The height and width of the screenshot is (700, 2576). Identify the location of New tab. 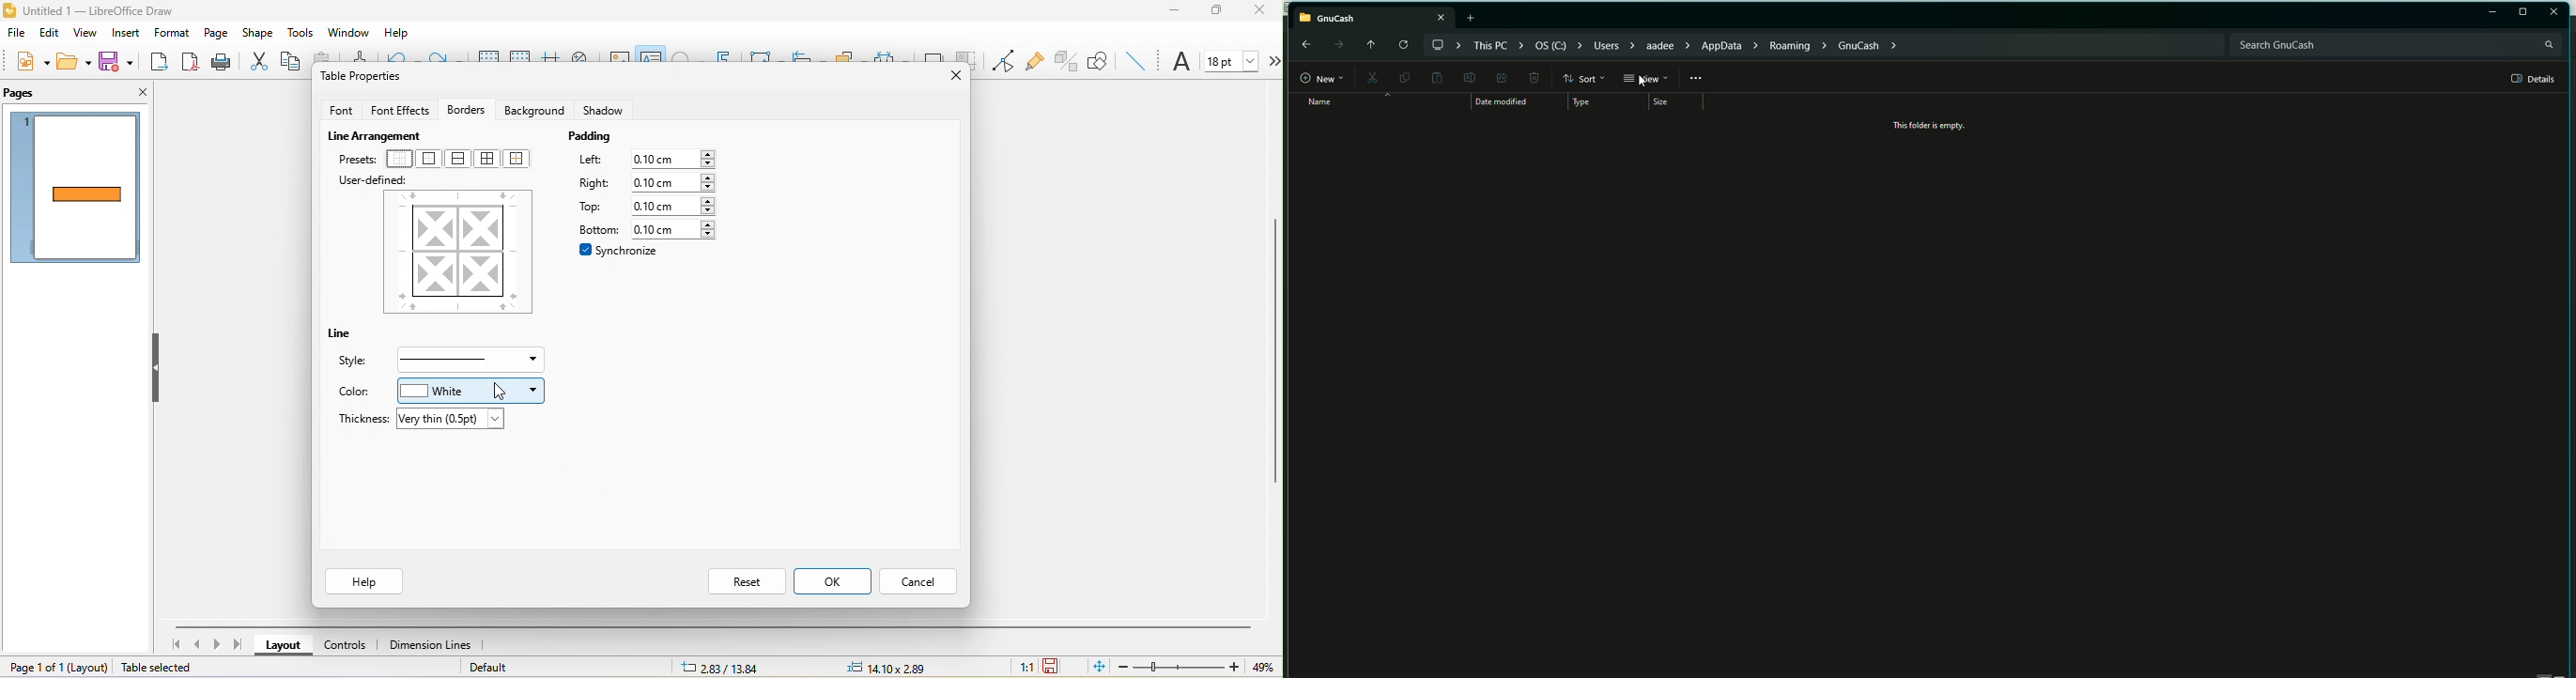
(1473, 18).